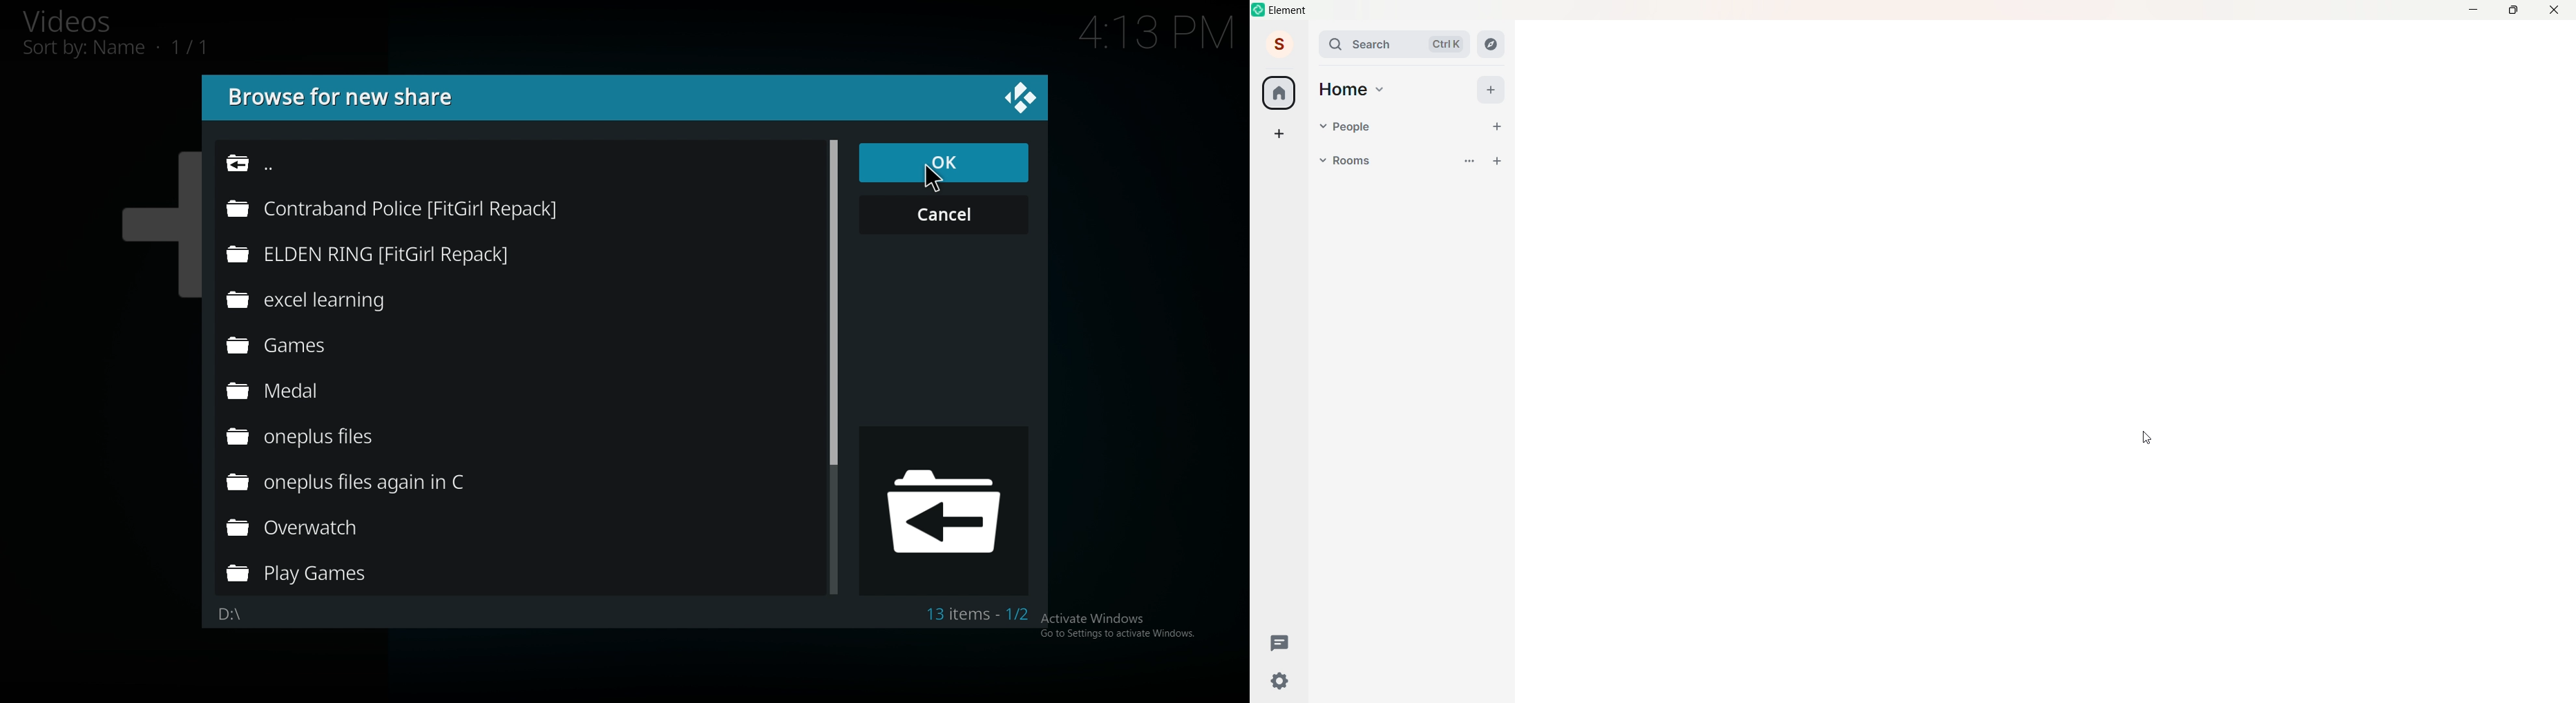  What do you see at coordinates (947, 510) in the screenshot?
I see `file logo` at bounding box center [947, 510].